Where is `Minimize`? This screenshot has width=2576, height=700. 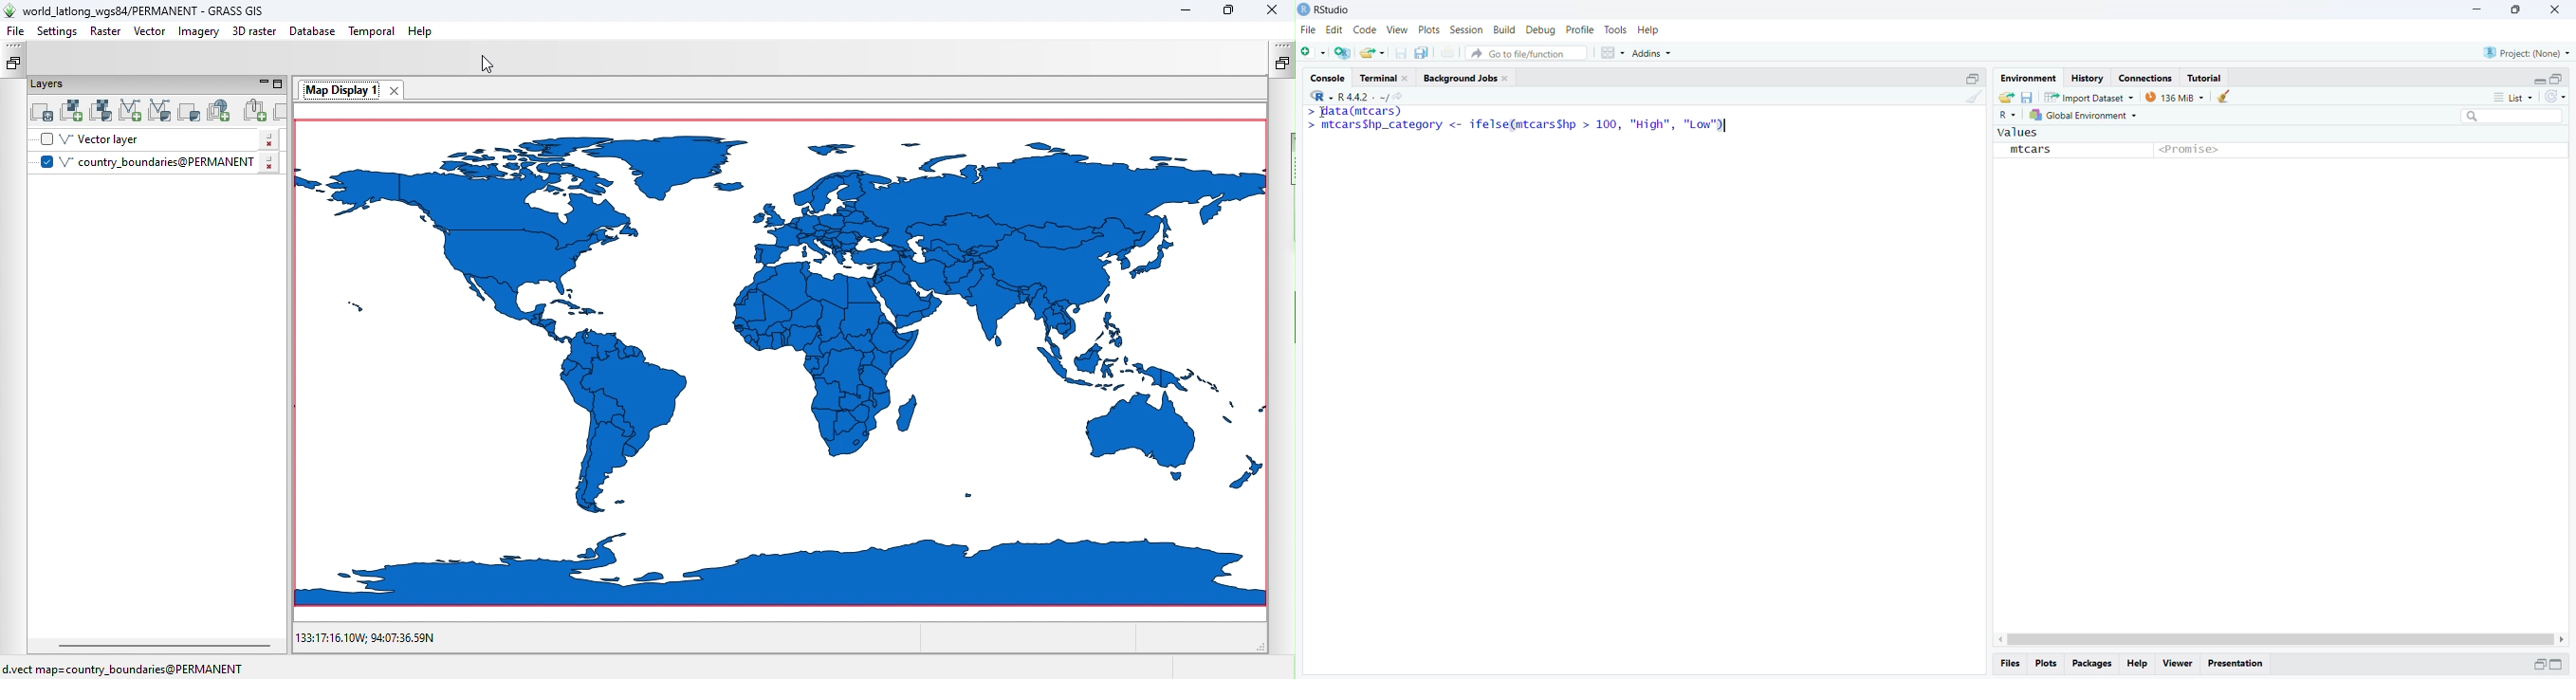
Minimize is located at coordinates (2537, 664).